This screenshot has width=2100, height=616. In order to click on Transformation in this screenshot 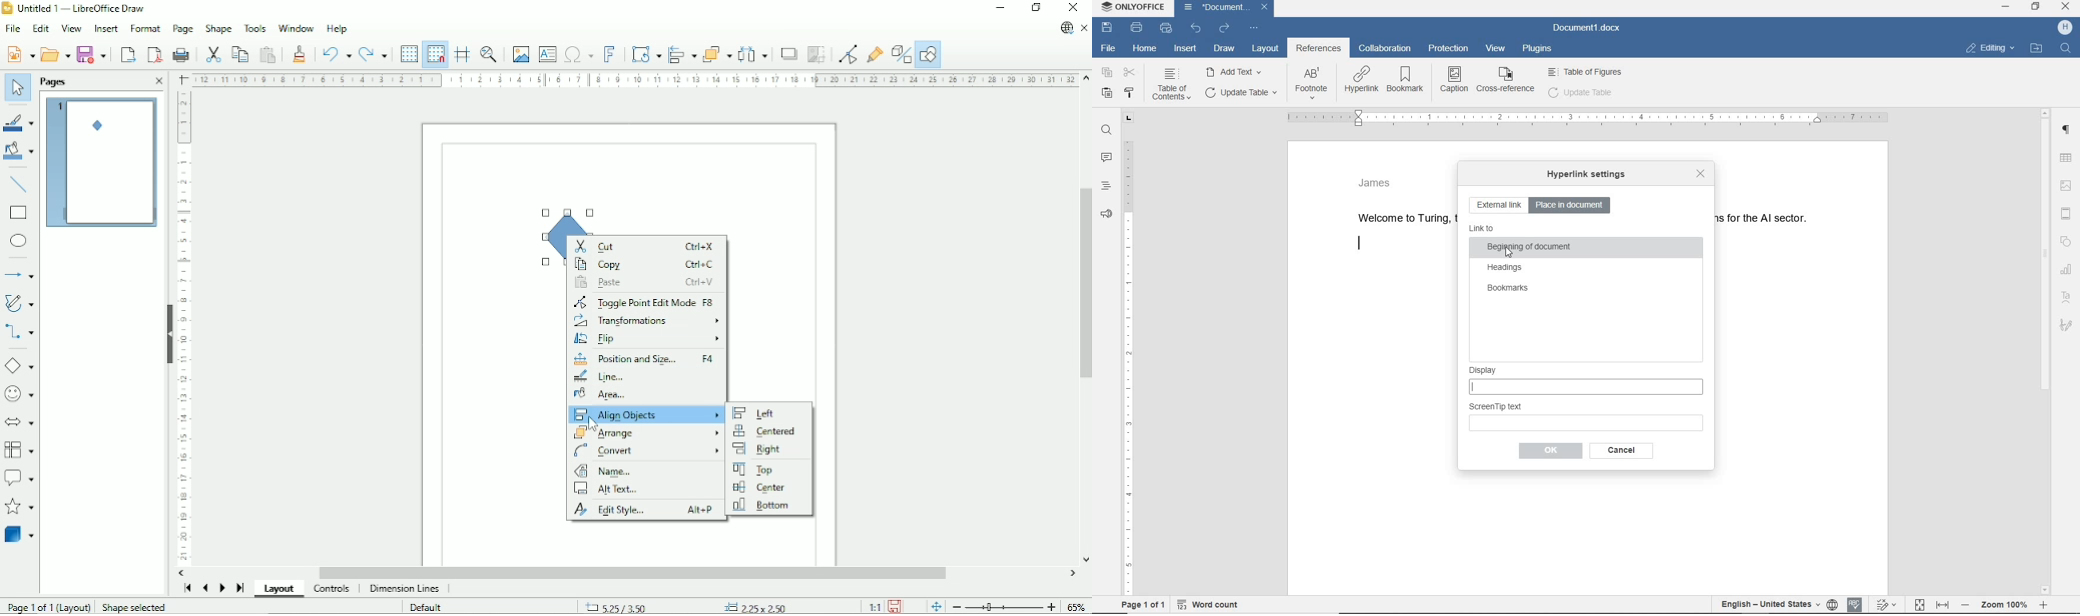, I will do `click(646, 52)`.